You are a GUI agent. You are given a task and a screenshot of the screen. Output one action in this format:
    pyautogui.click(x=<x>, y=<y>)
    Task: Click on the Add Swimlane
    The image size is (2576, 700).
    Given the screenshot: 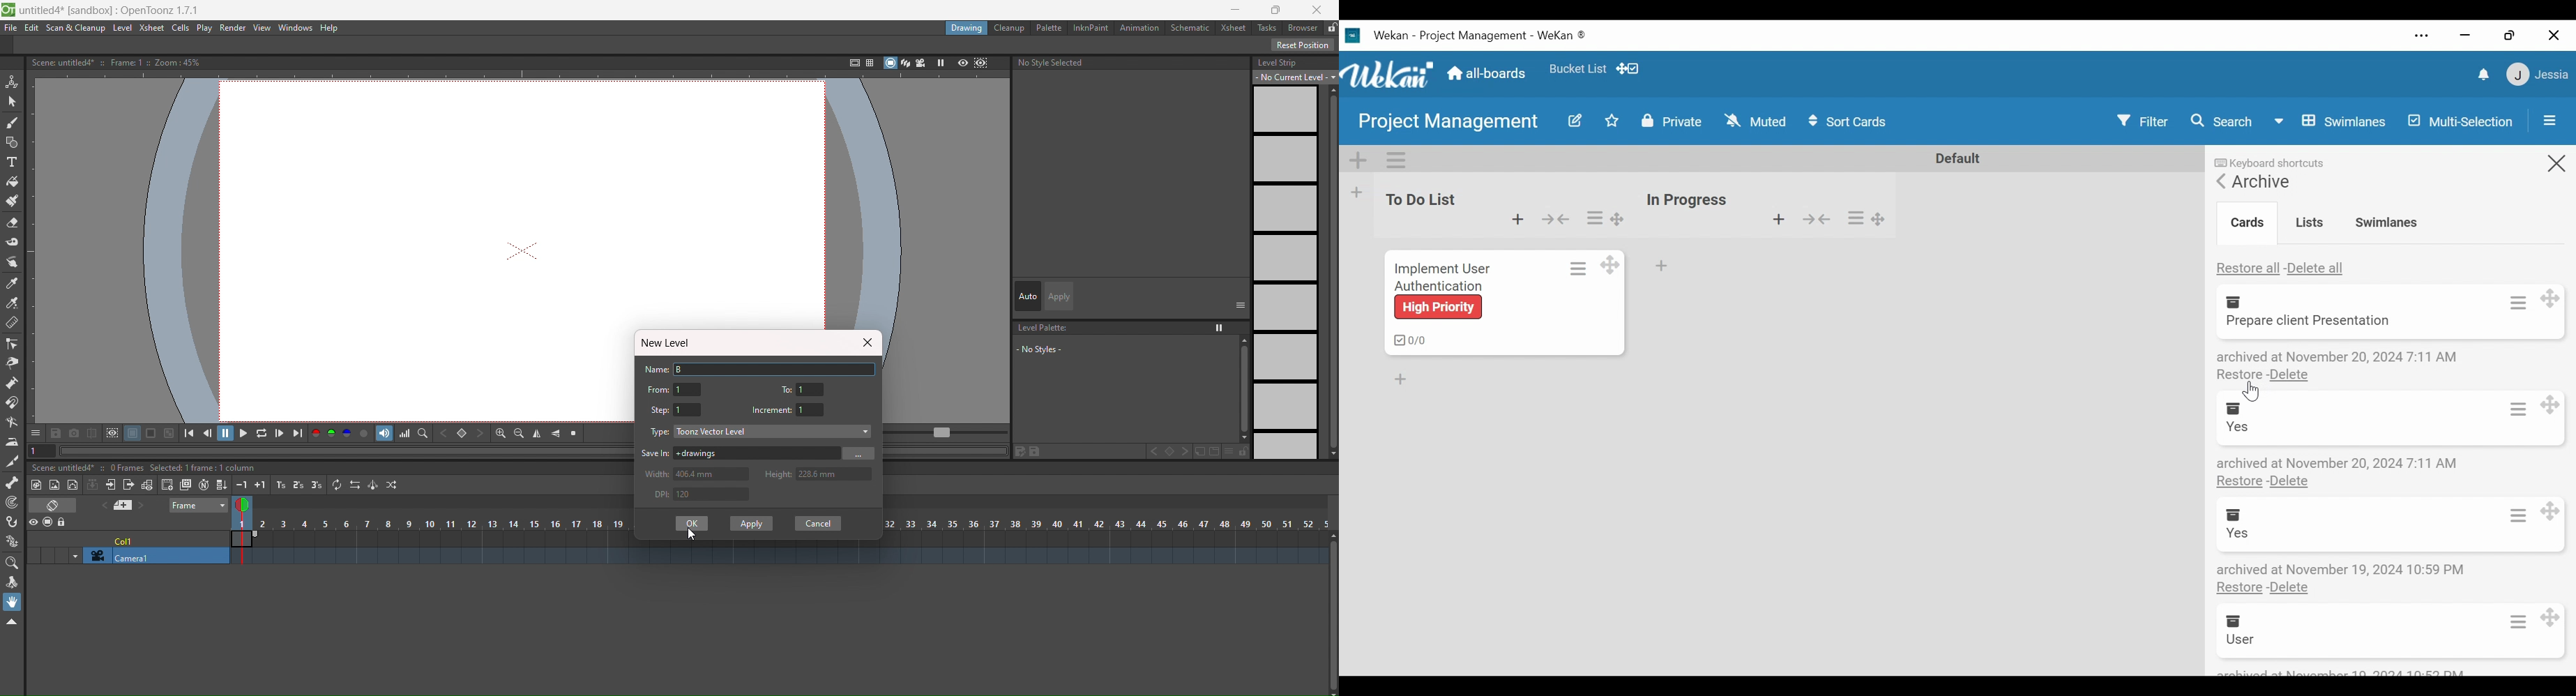 What is the action you would take?
    pyautogui.click(x=1360, y=159)
    